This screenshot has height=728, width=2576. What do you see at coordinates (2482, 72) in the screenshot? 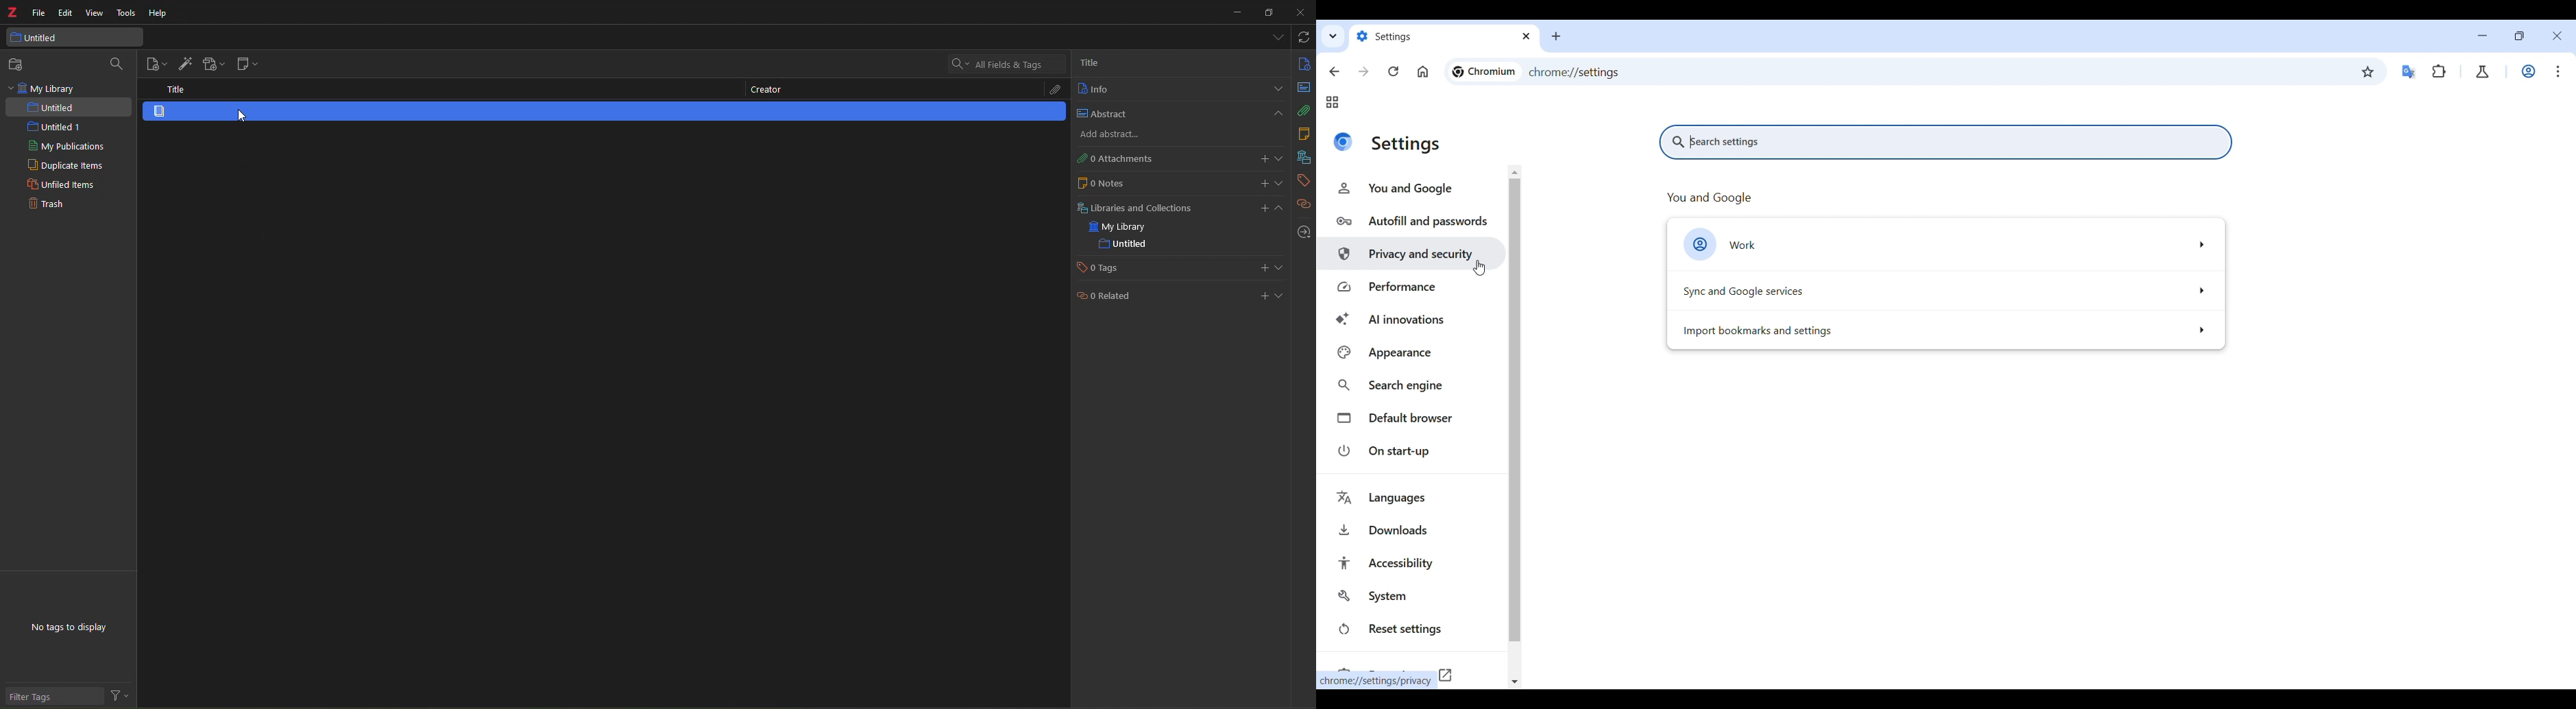
I see `Chrome labs` at bounding box center [2482, 72].